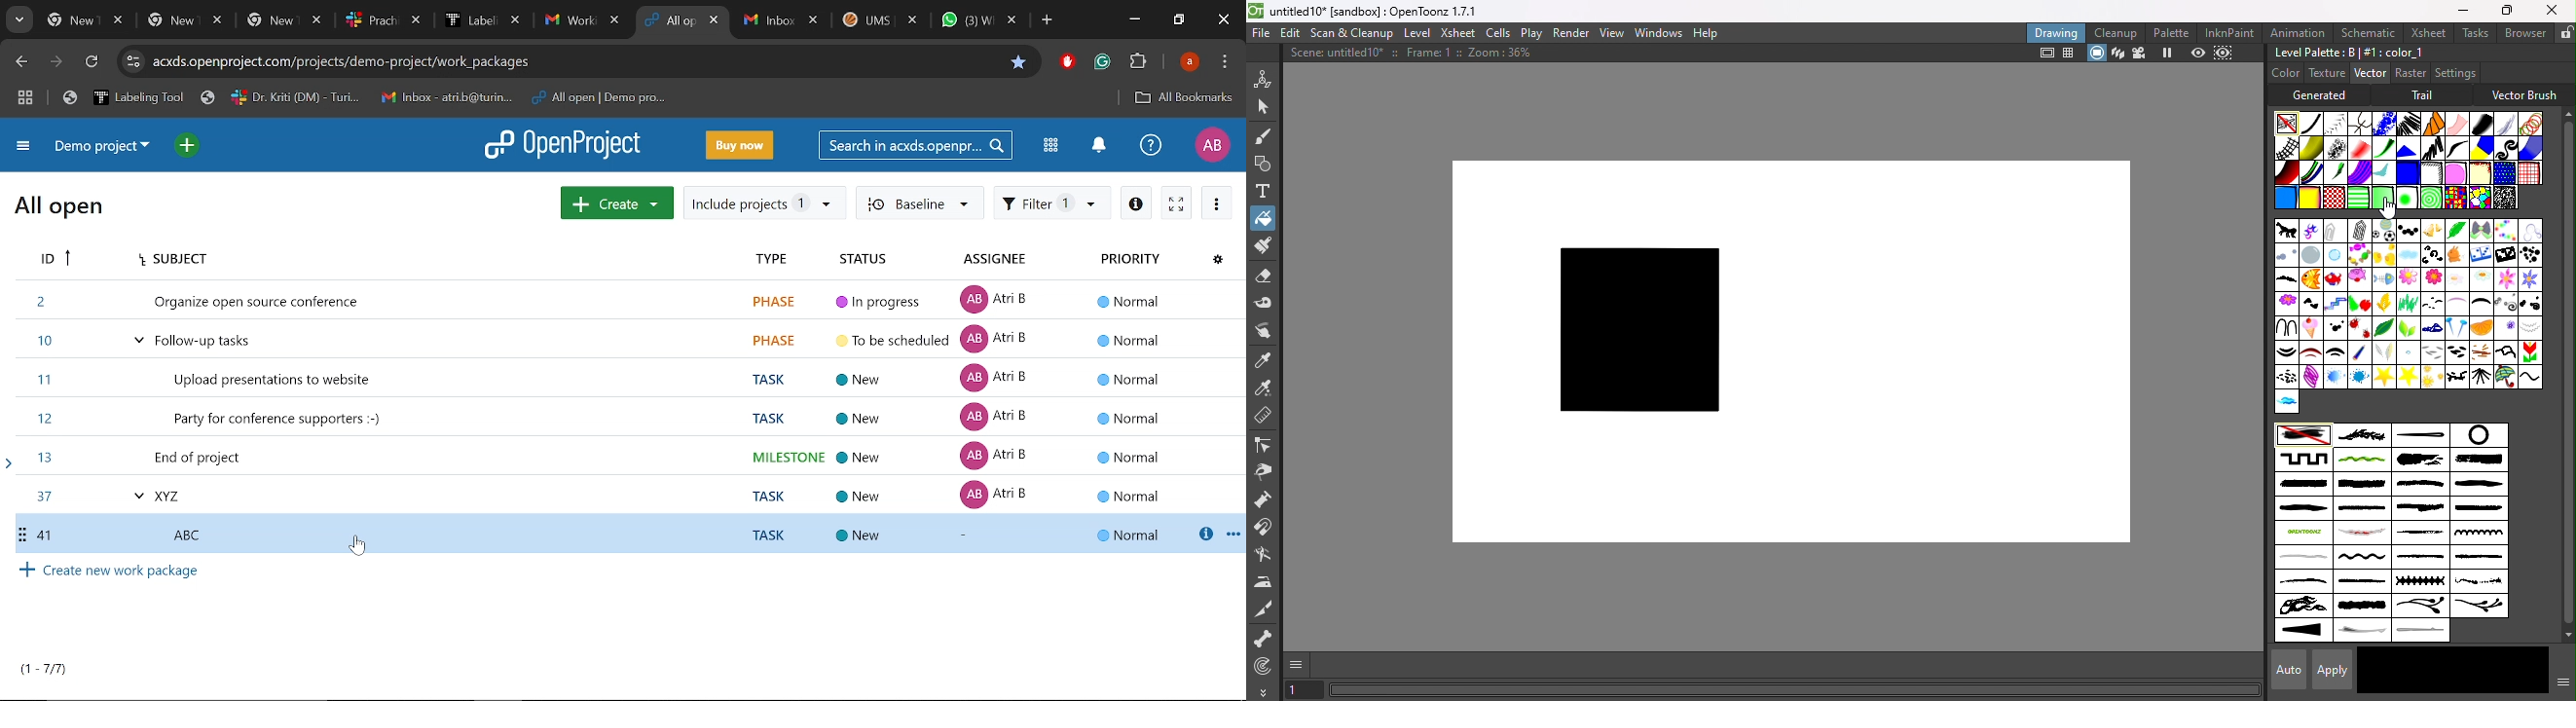 The width and height of the screenshot is (2576, 728). What do you see at coordinates (2367, 33) in the screenshot?
I see `Schematic` at bounding box center [2367, 33].